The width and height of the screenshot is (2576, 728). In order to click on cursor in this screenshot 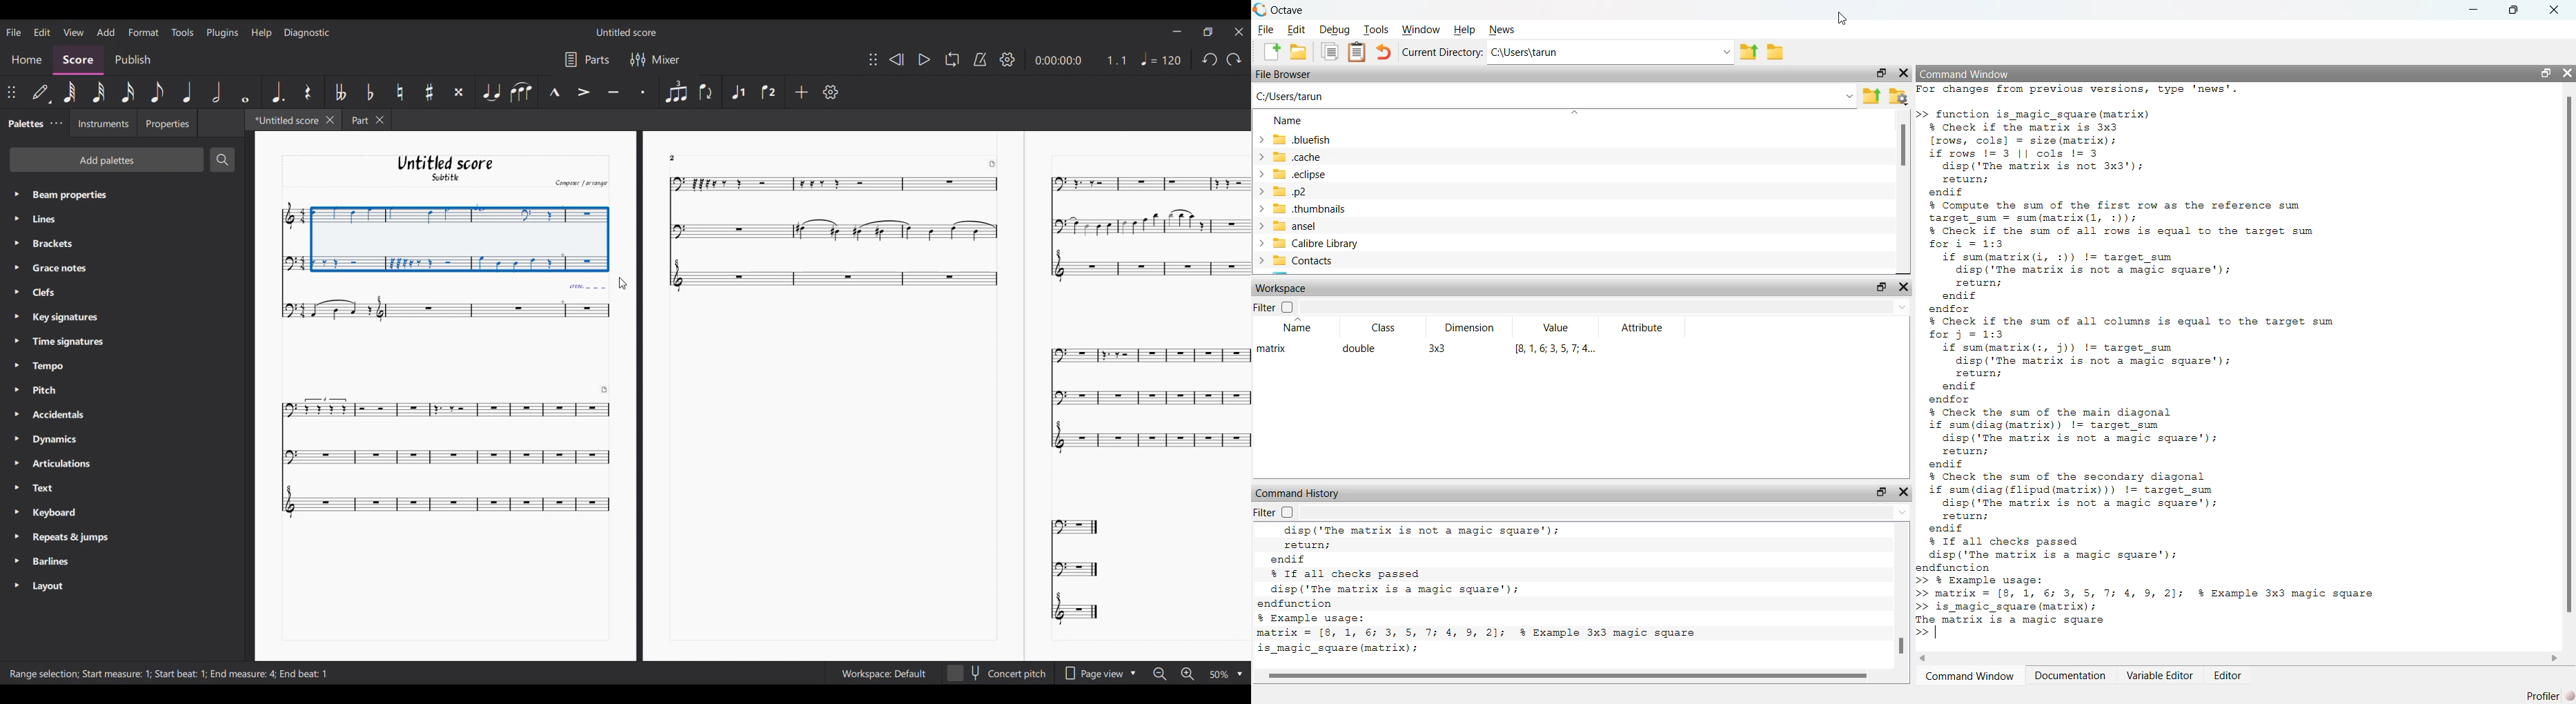, I will do `click(1847, 19)`.